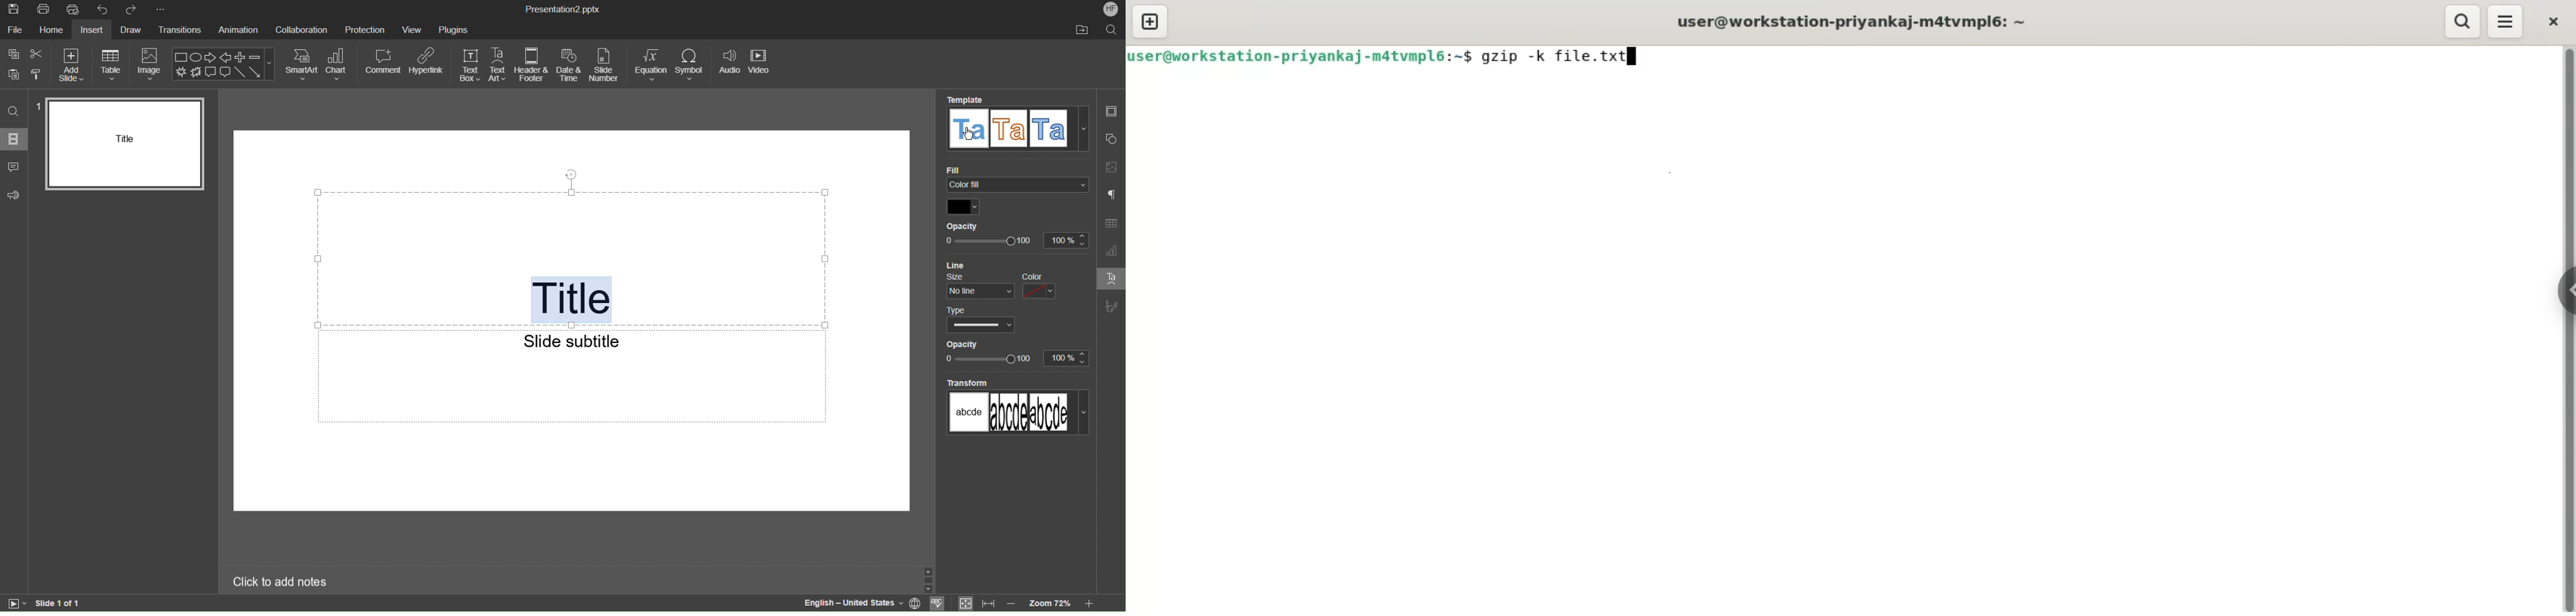 This screenshot has height=616, width=2576. Describe the element at coordinates (1113, 112) in the screenshot. I see `Slides` at that location.